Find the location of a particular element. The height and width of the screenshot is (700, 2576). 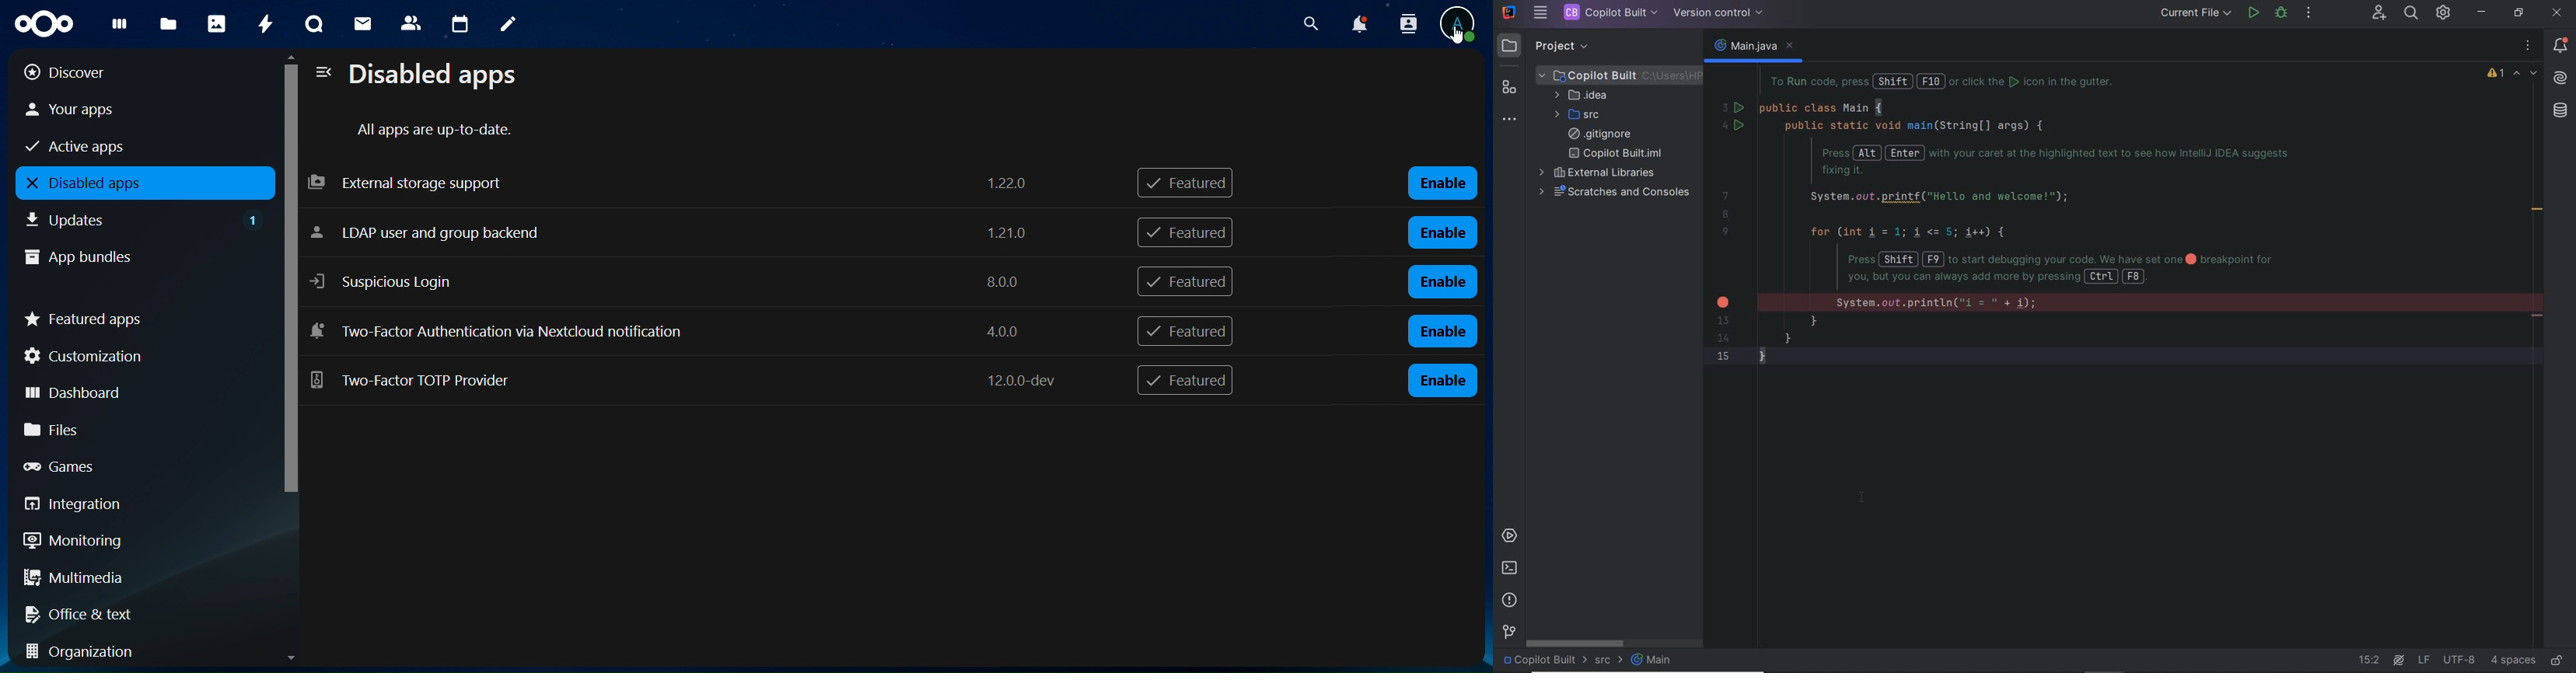

DEBUG is located at coordinates (2282, 13).